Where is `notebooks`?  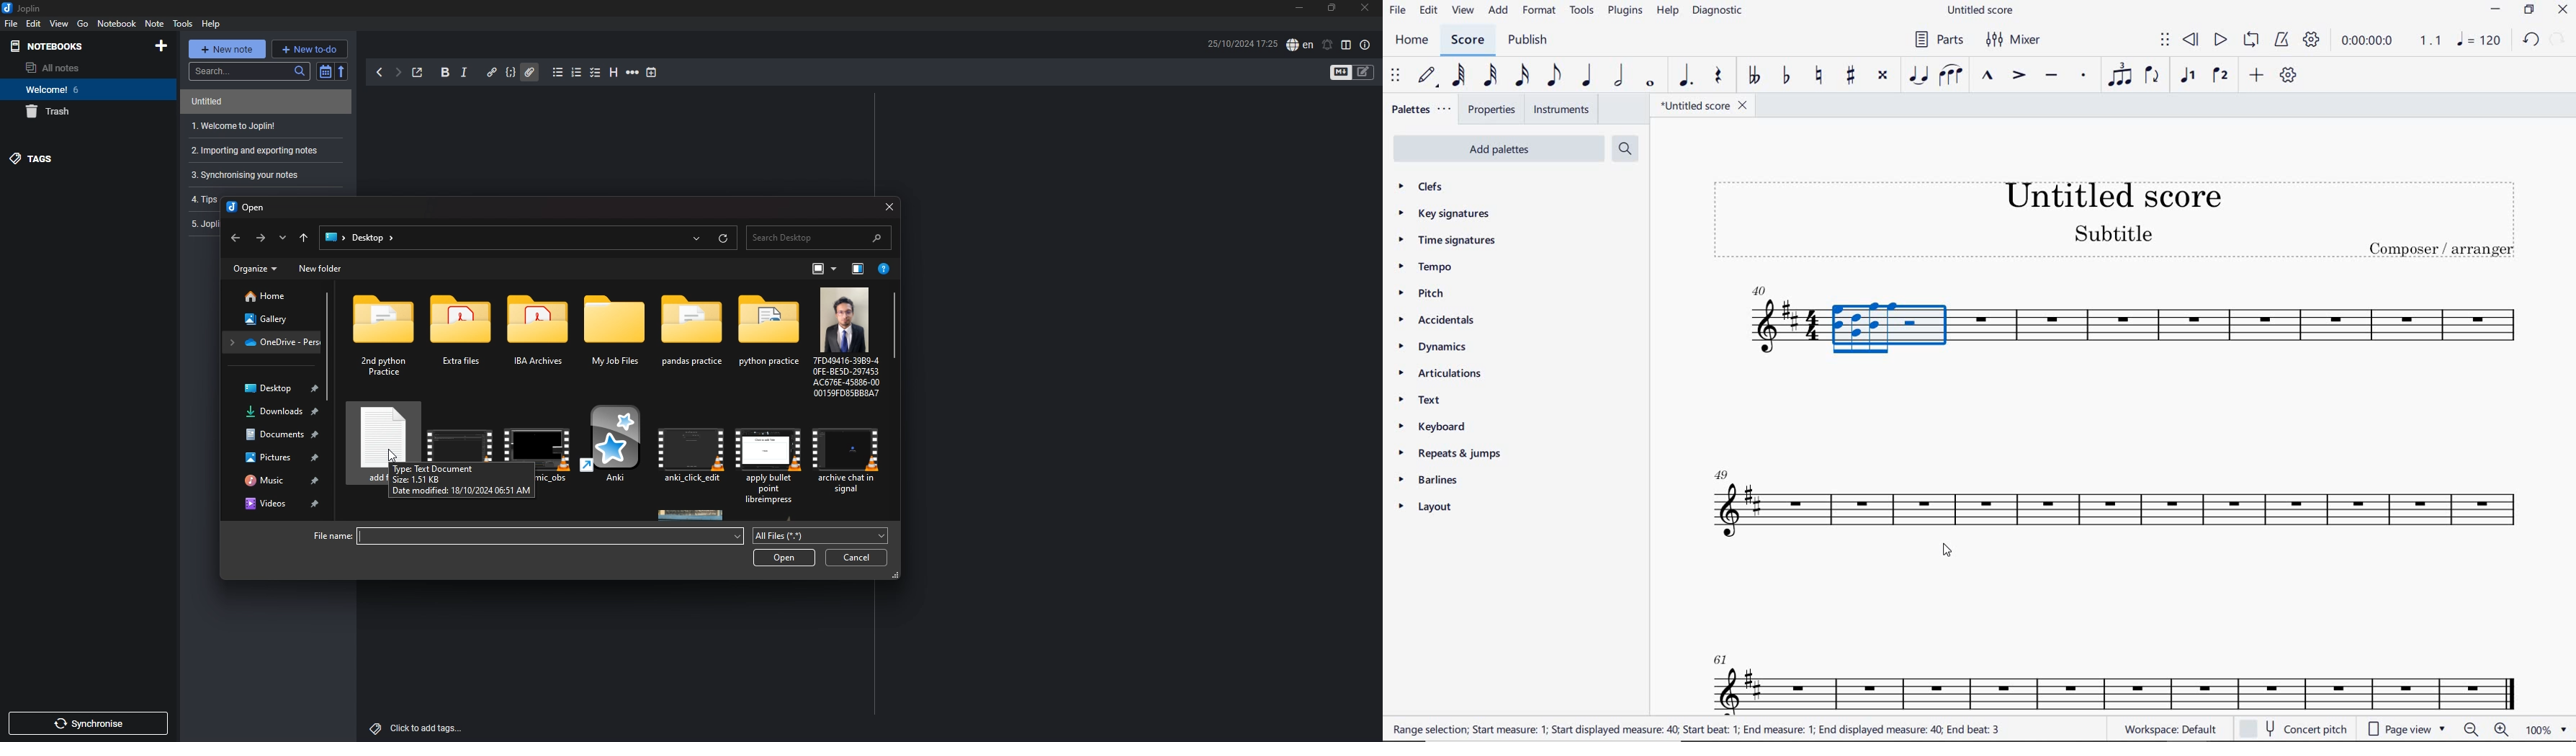 notebooks is located at coordinates (71, 46).